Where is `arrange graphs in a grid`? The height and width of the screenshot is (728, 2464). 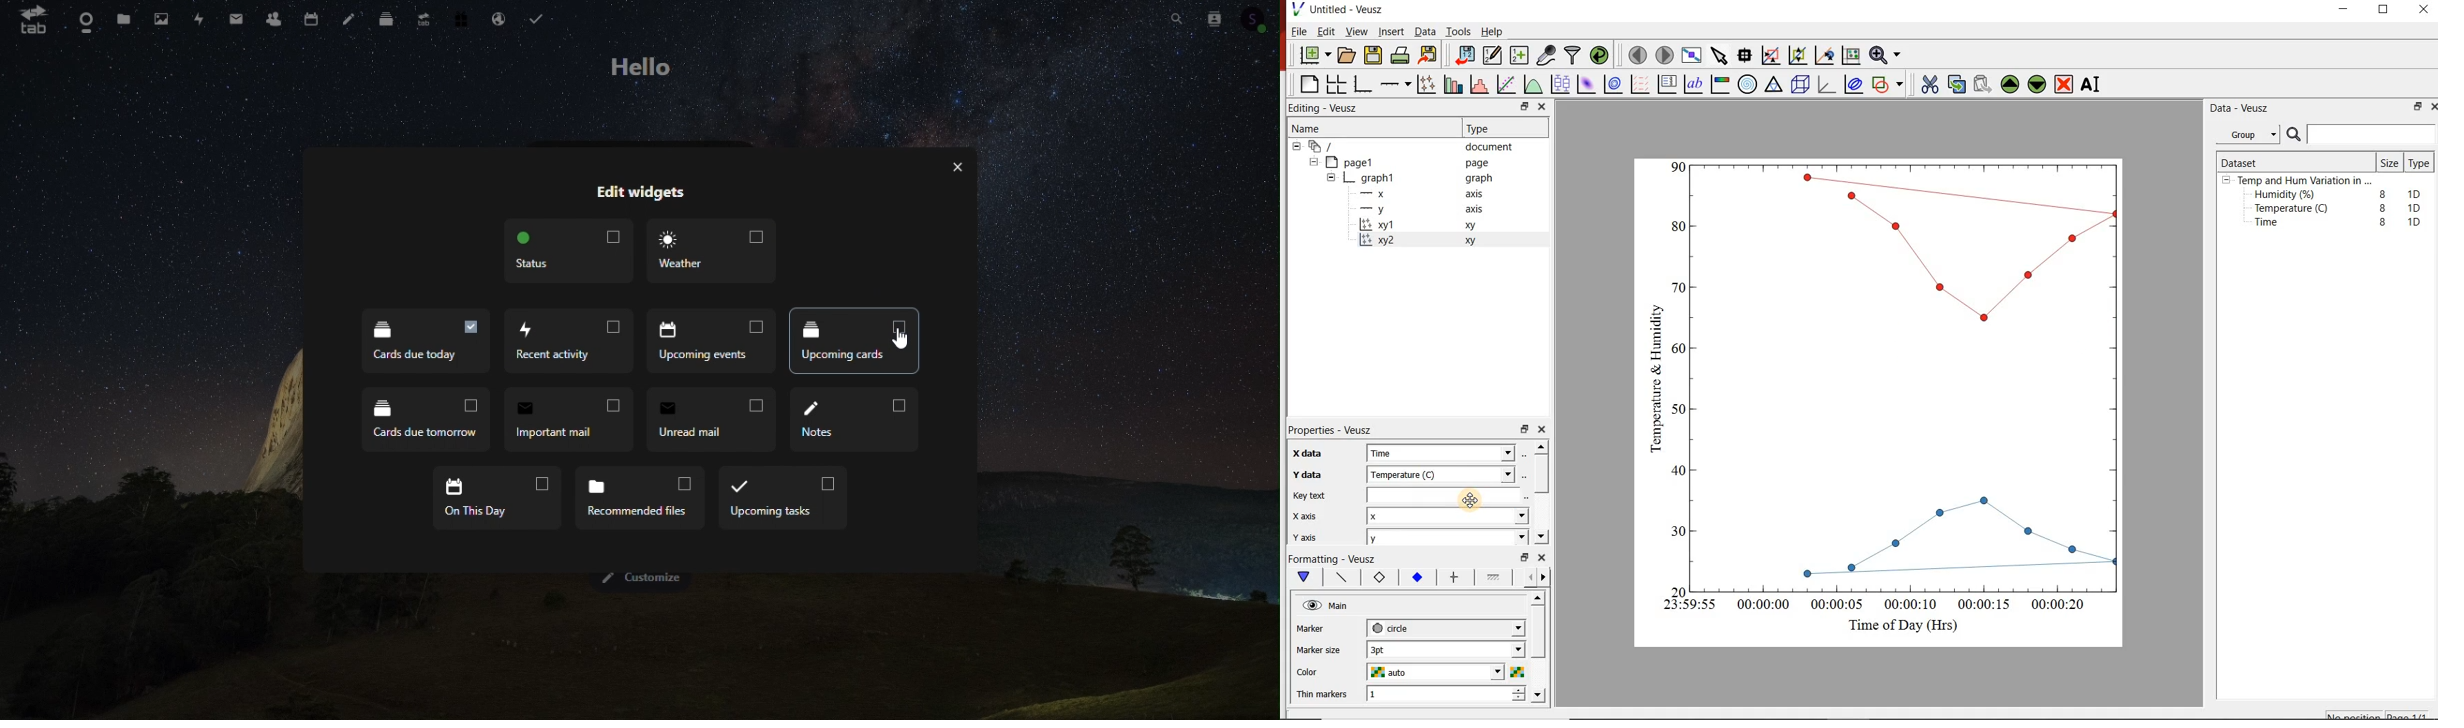 arrange graphs in a grid is located at coordinates (1338, 82).